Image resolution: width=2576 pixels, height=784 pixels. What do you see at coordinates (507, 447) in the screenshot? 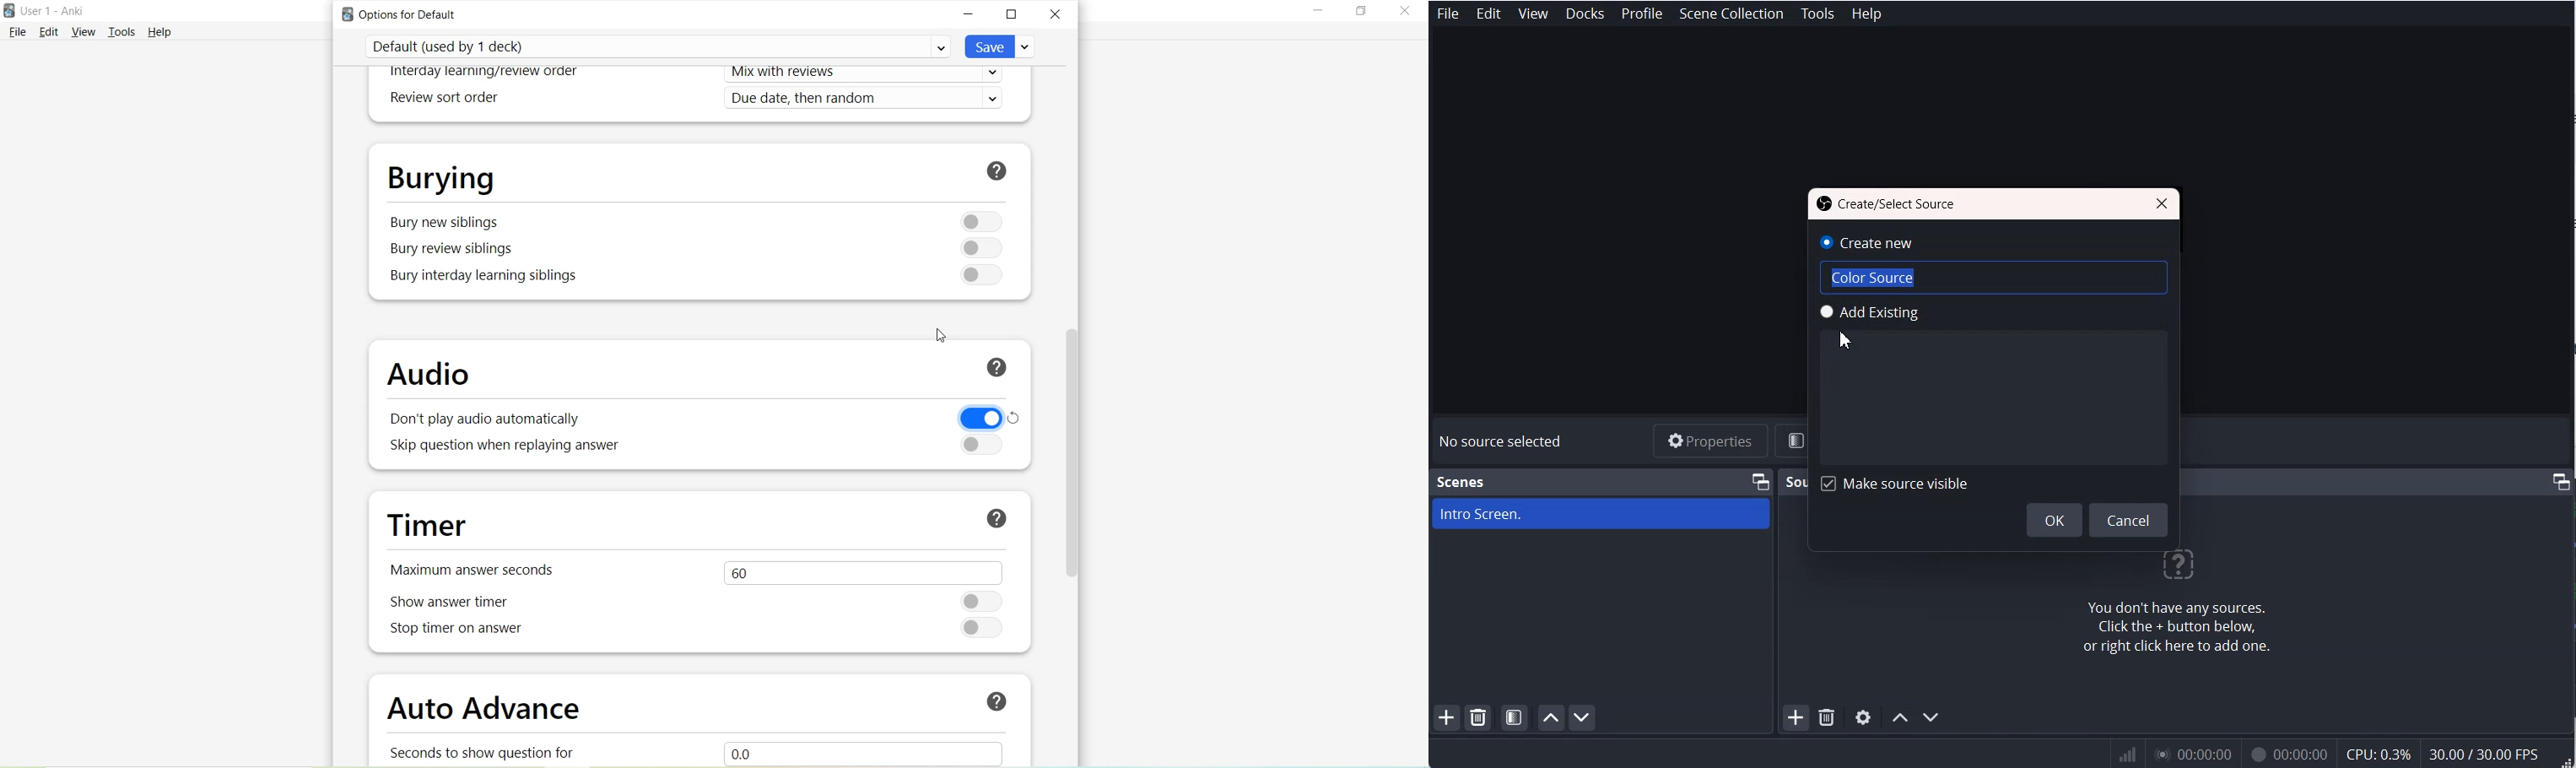
I see `Skip question when replaying answer` at bounding box center [507, 447].